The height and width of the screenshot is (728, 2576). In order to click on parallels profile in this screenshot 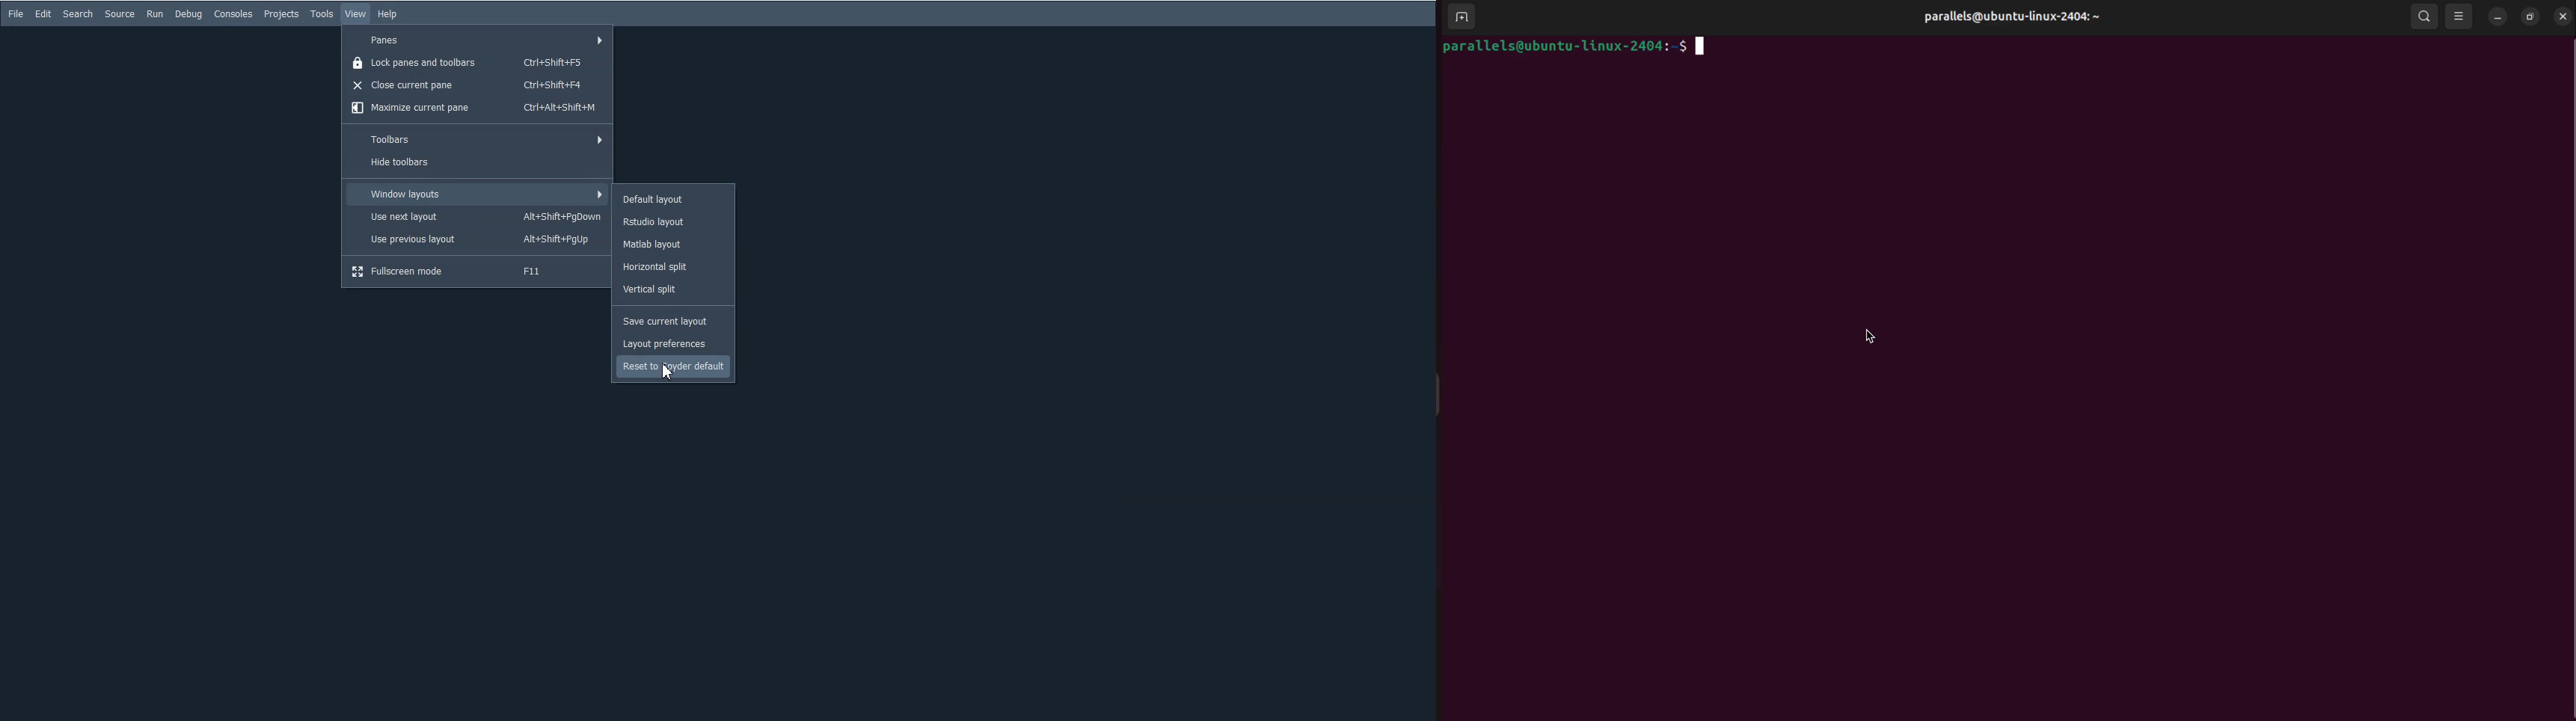, I will do `click(2009, 18)`.